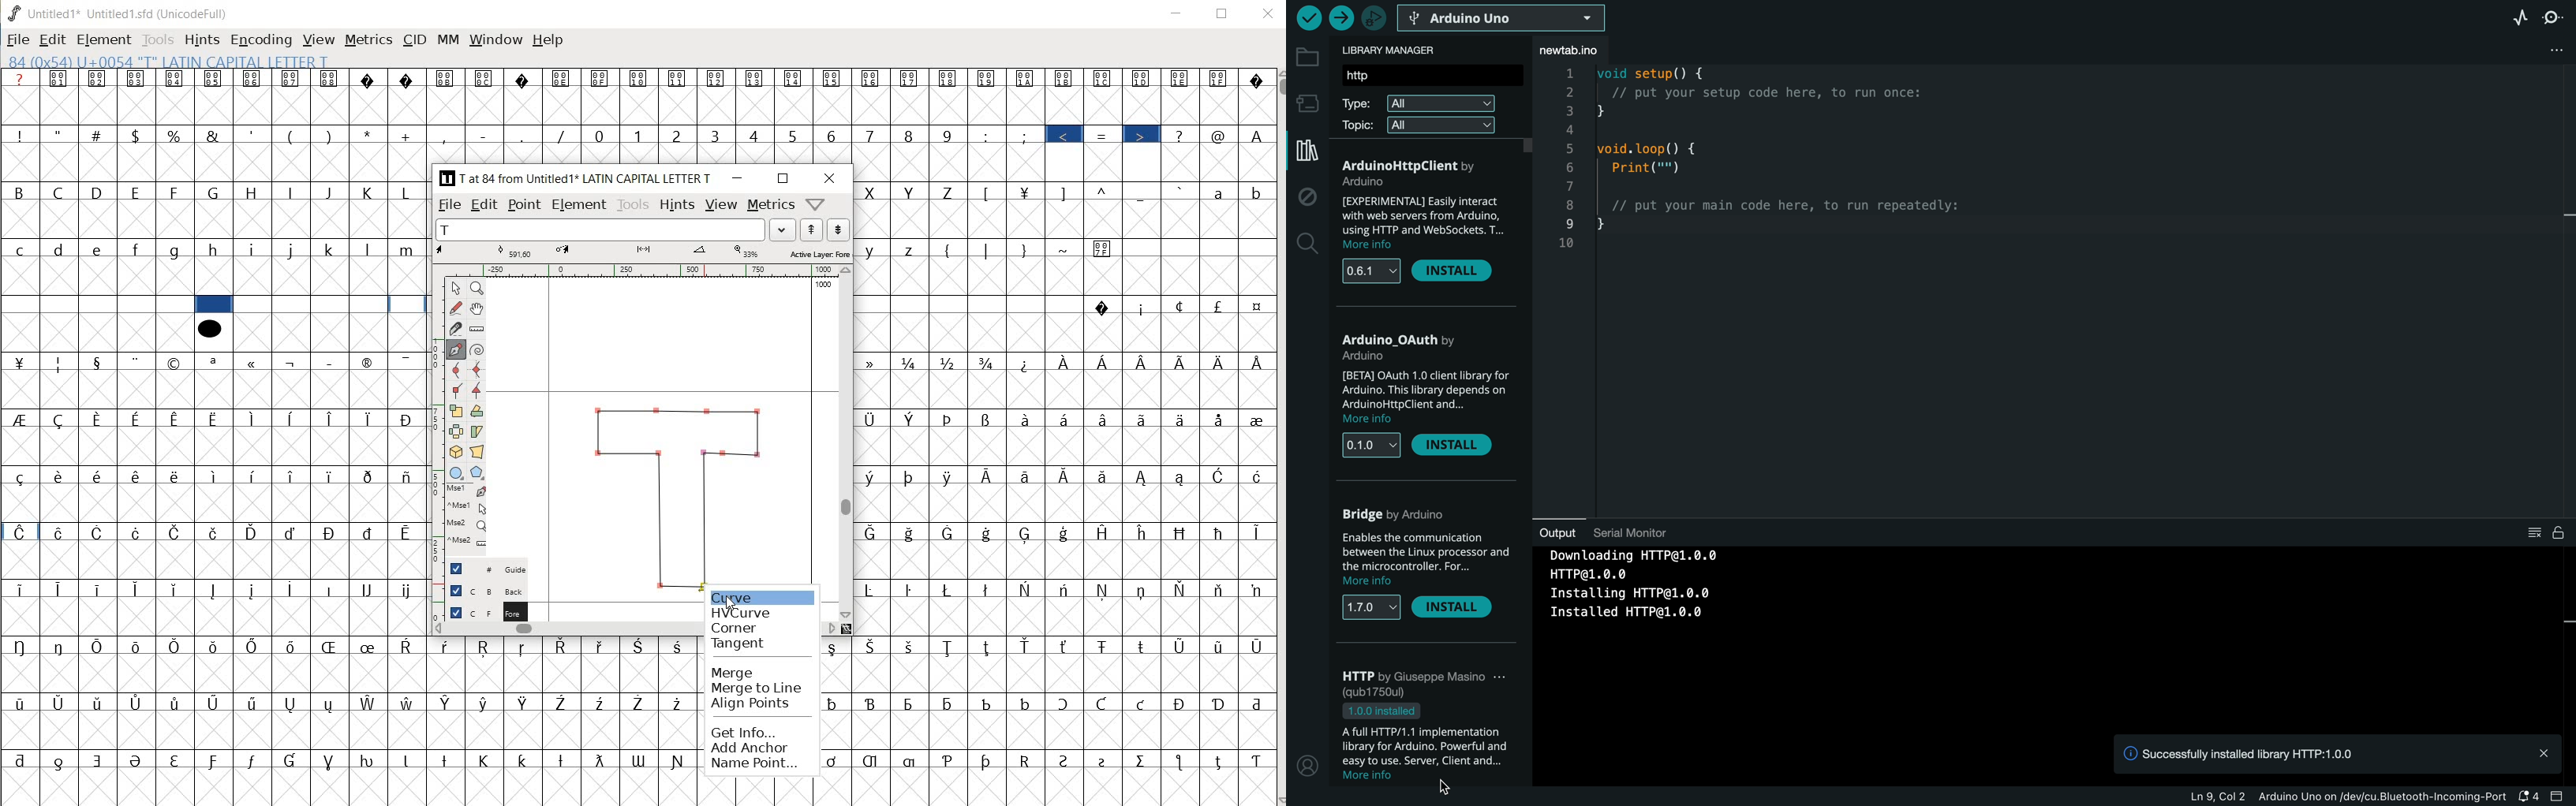 Image resolution: width=2576 pixels, height=812 pixels. I want to click on hints, so click(202, 39).